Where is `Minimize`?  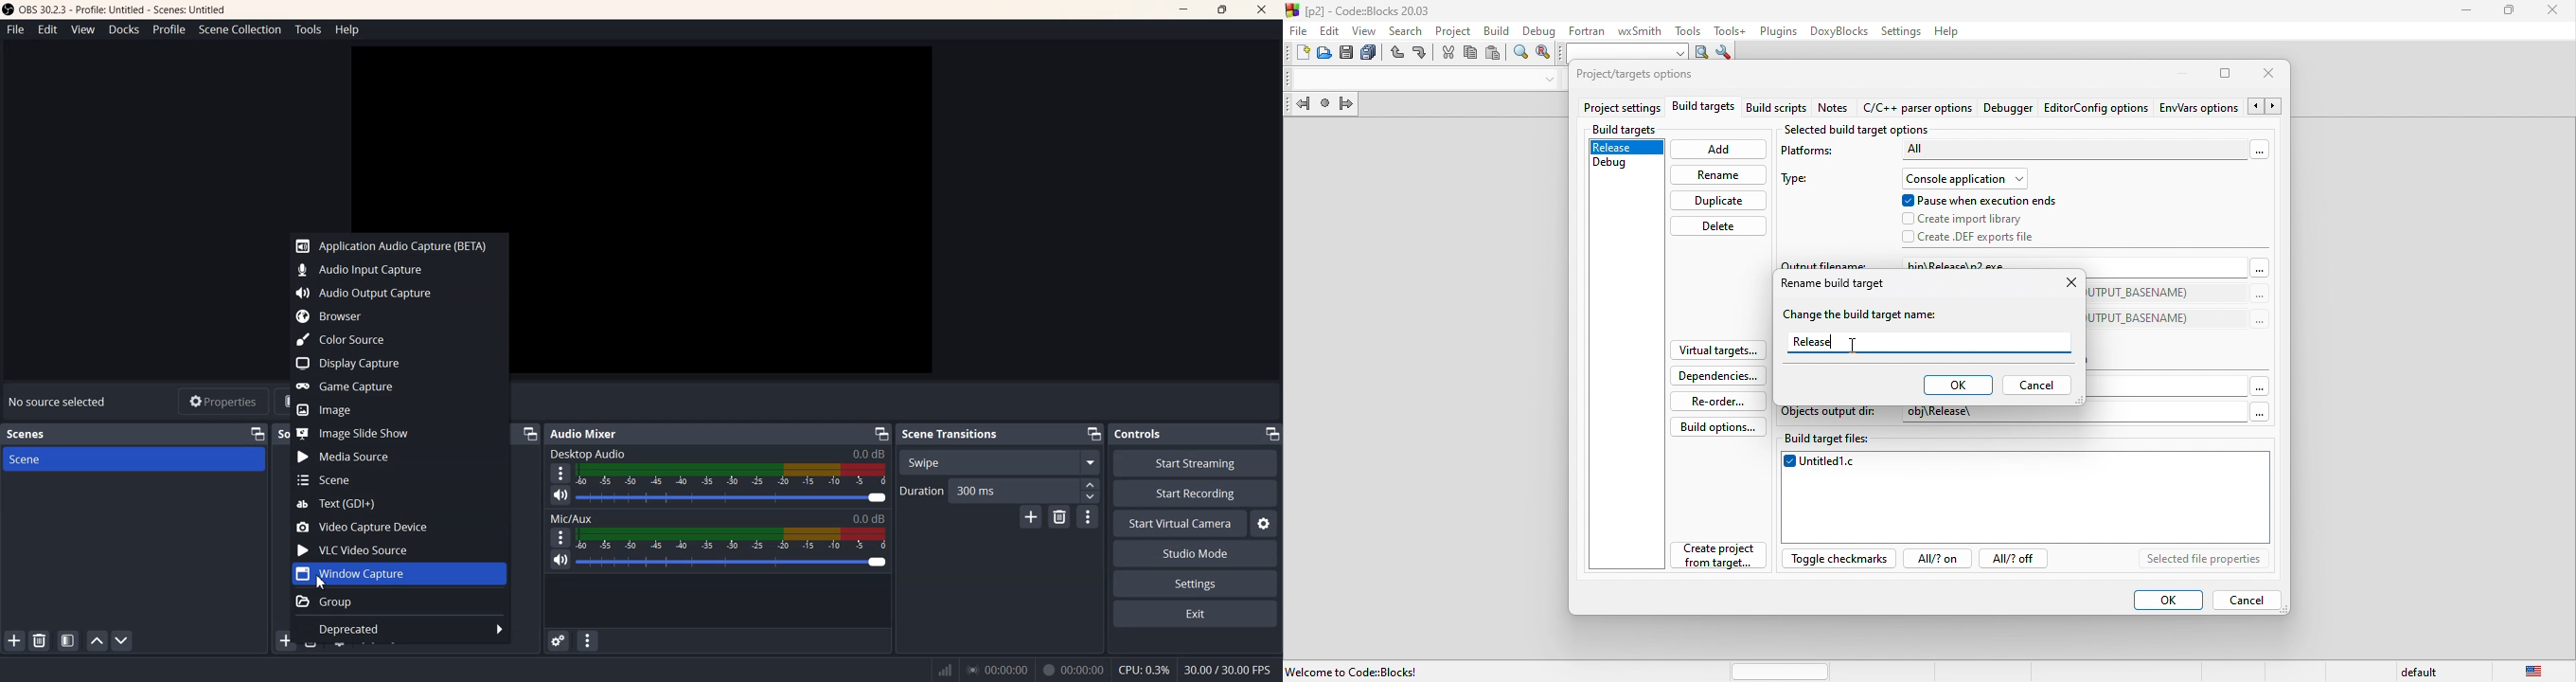
Minimize is located at coordinates (1186, 10).